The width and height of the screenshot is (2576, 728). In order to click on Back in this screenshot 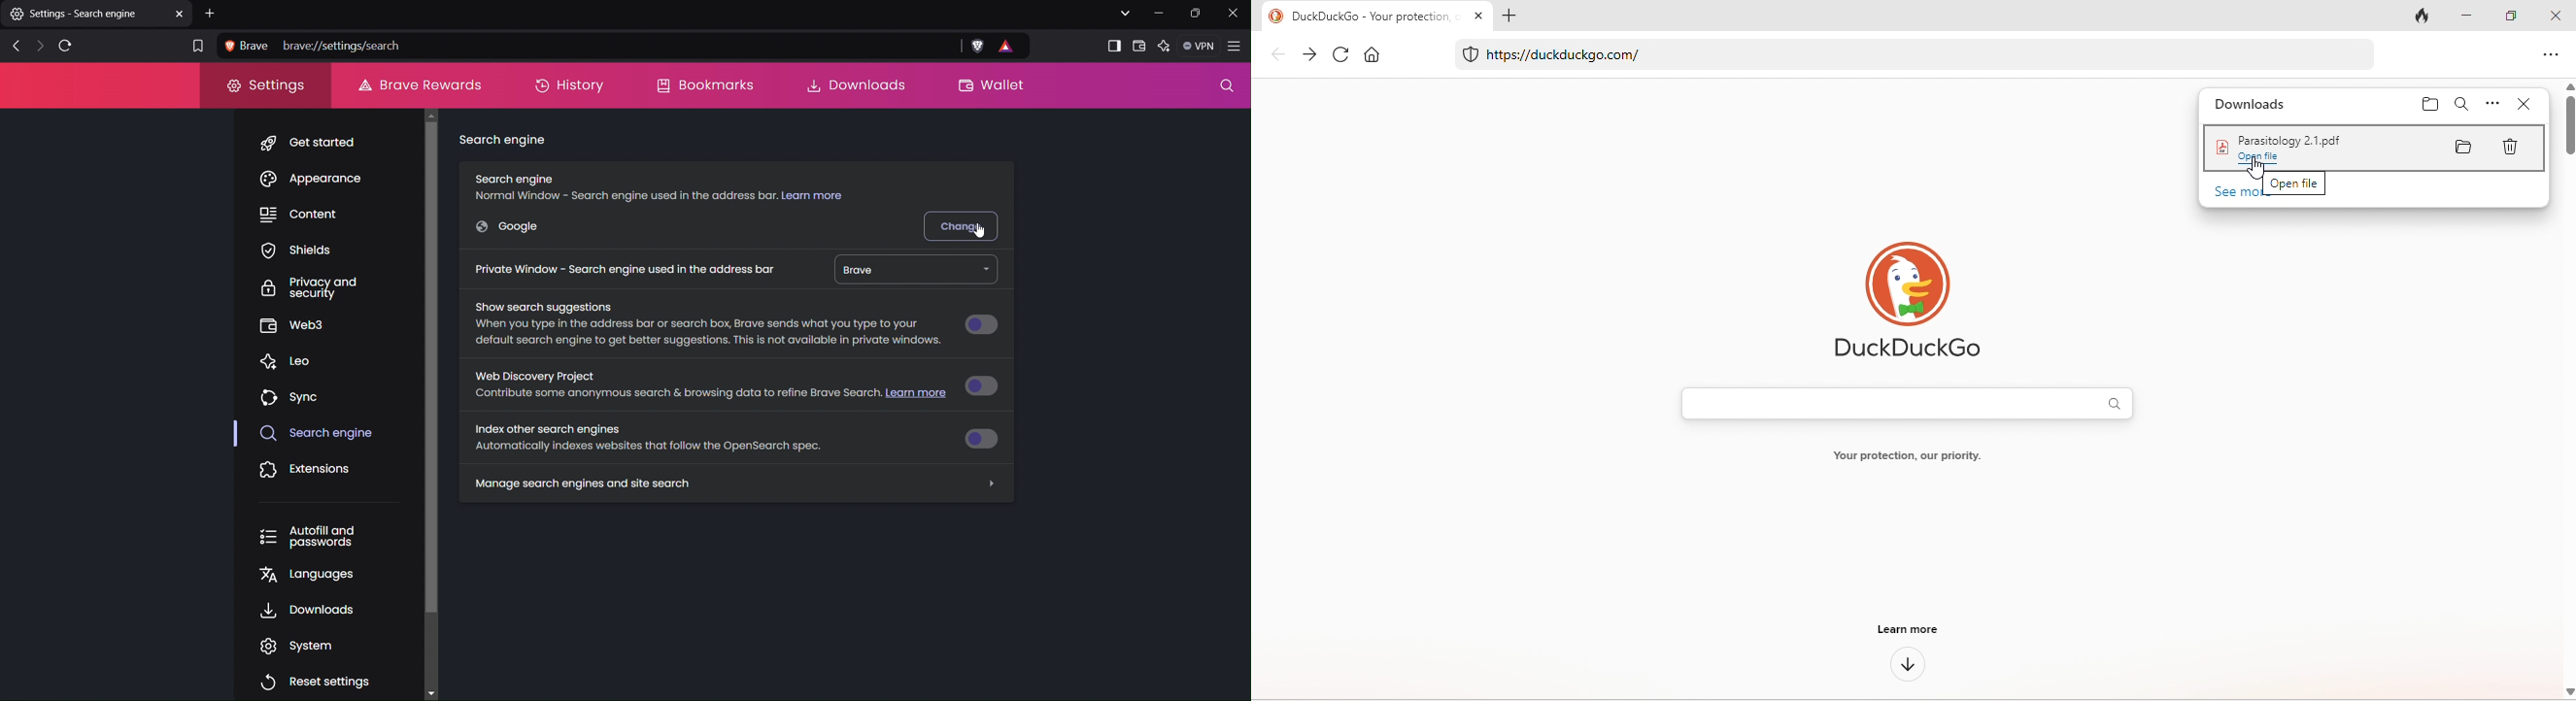, I will do `click(12, 46)`.